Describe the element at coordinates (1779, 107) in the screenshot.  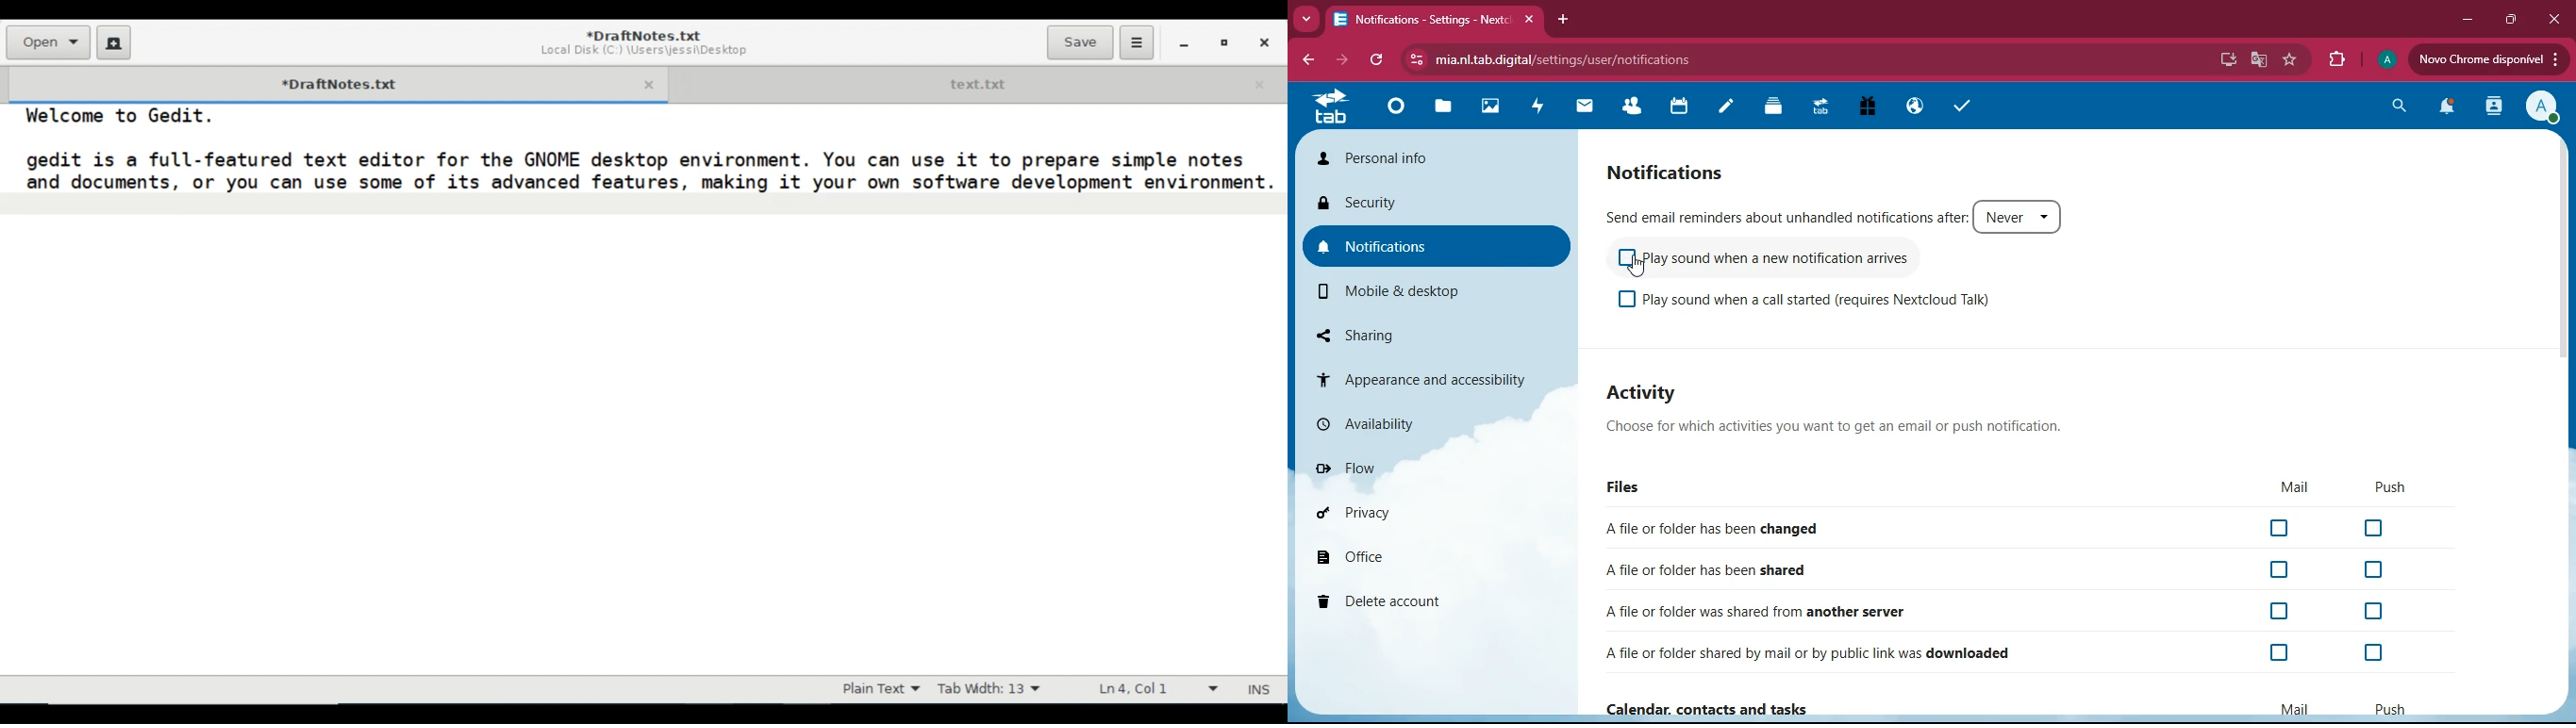
I see `layers` at that location.